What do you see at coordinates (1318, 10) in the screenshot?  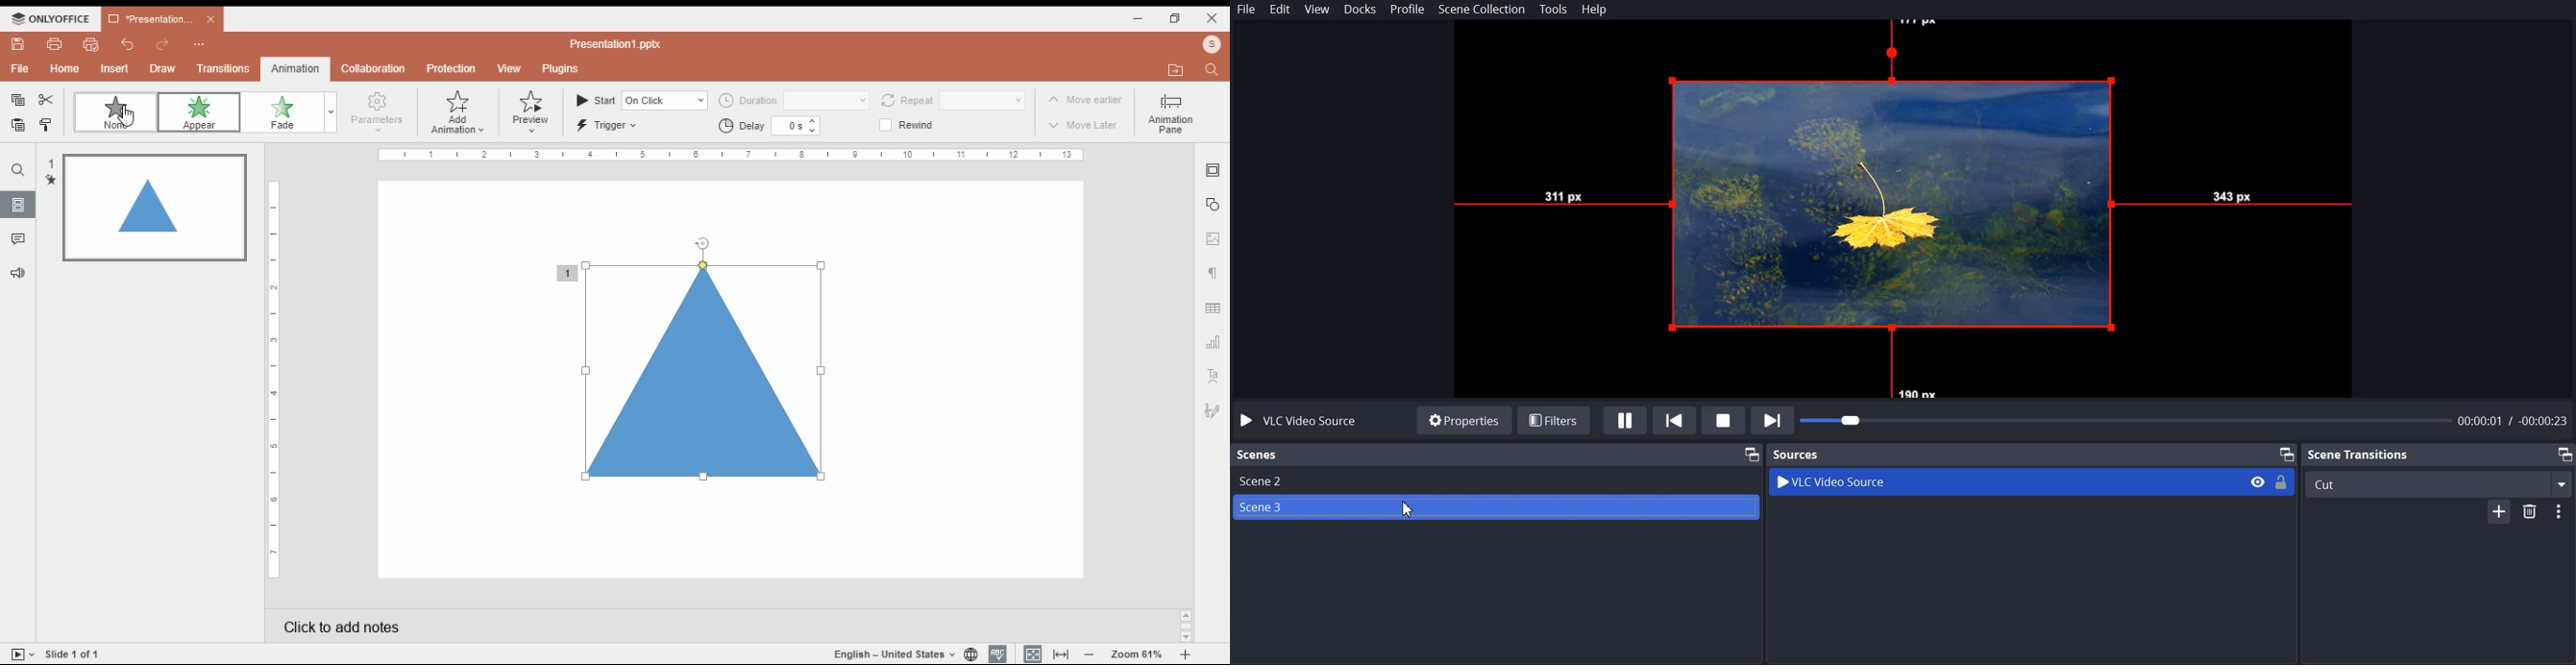 I see `View` at bounding box center [1318, 10].